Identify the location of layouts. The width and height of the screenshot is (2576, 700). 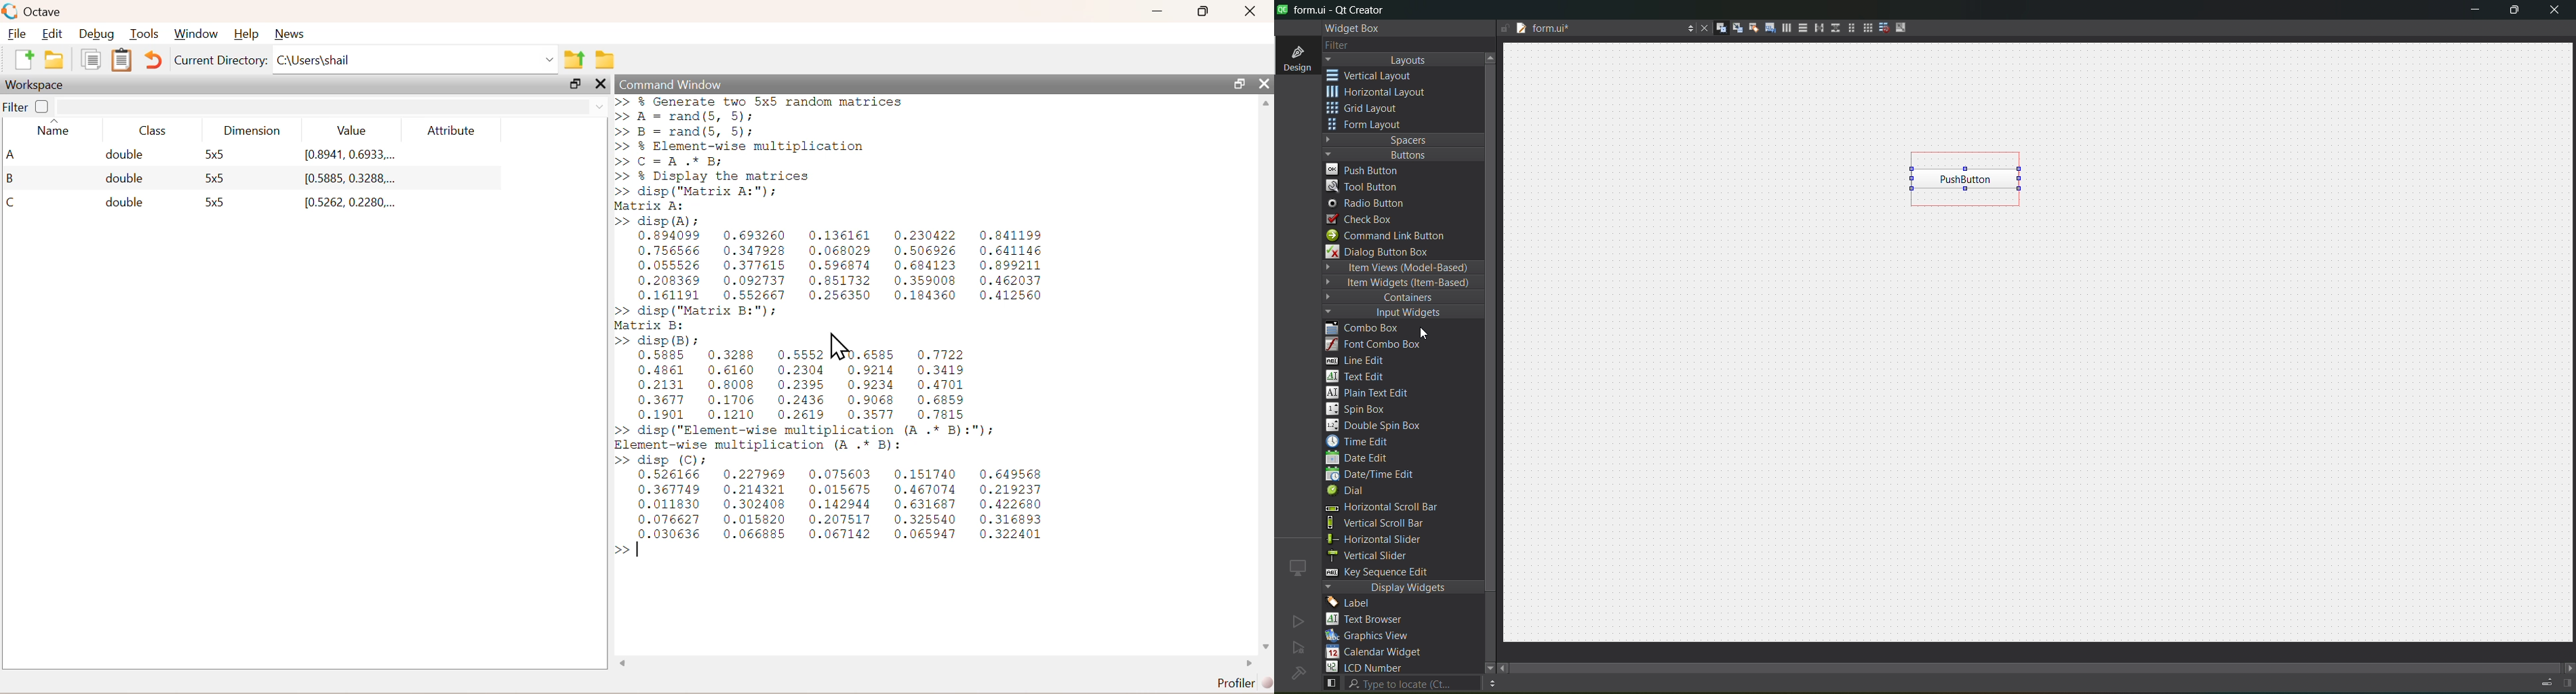
(1403, 60).